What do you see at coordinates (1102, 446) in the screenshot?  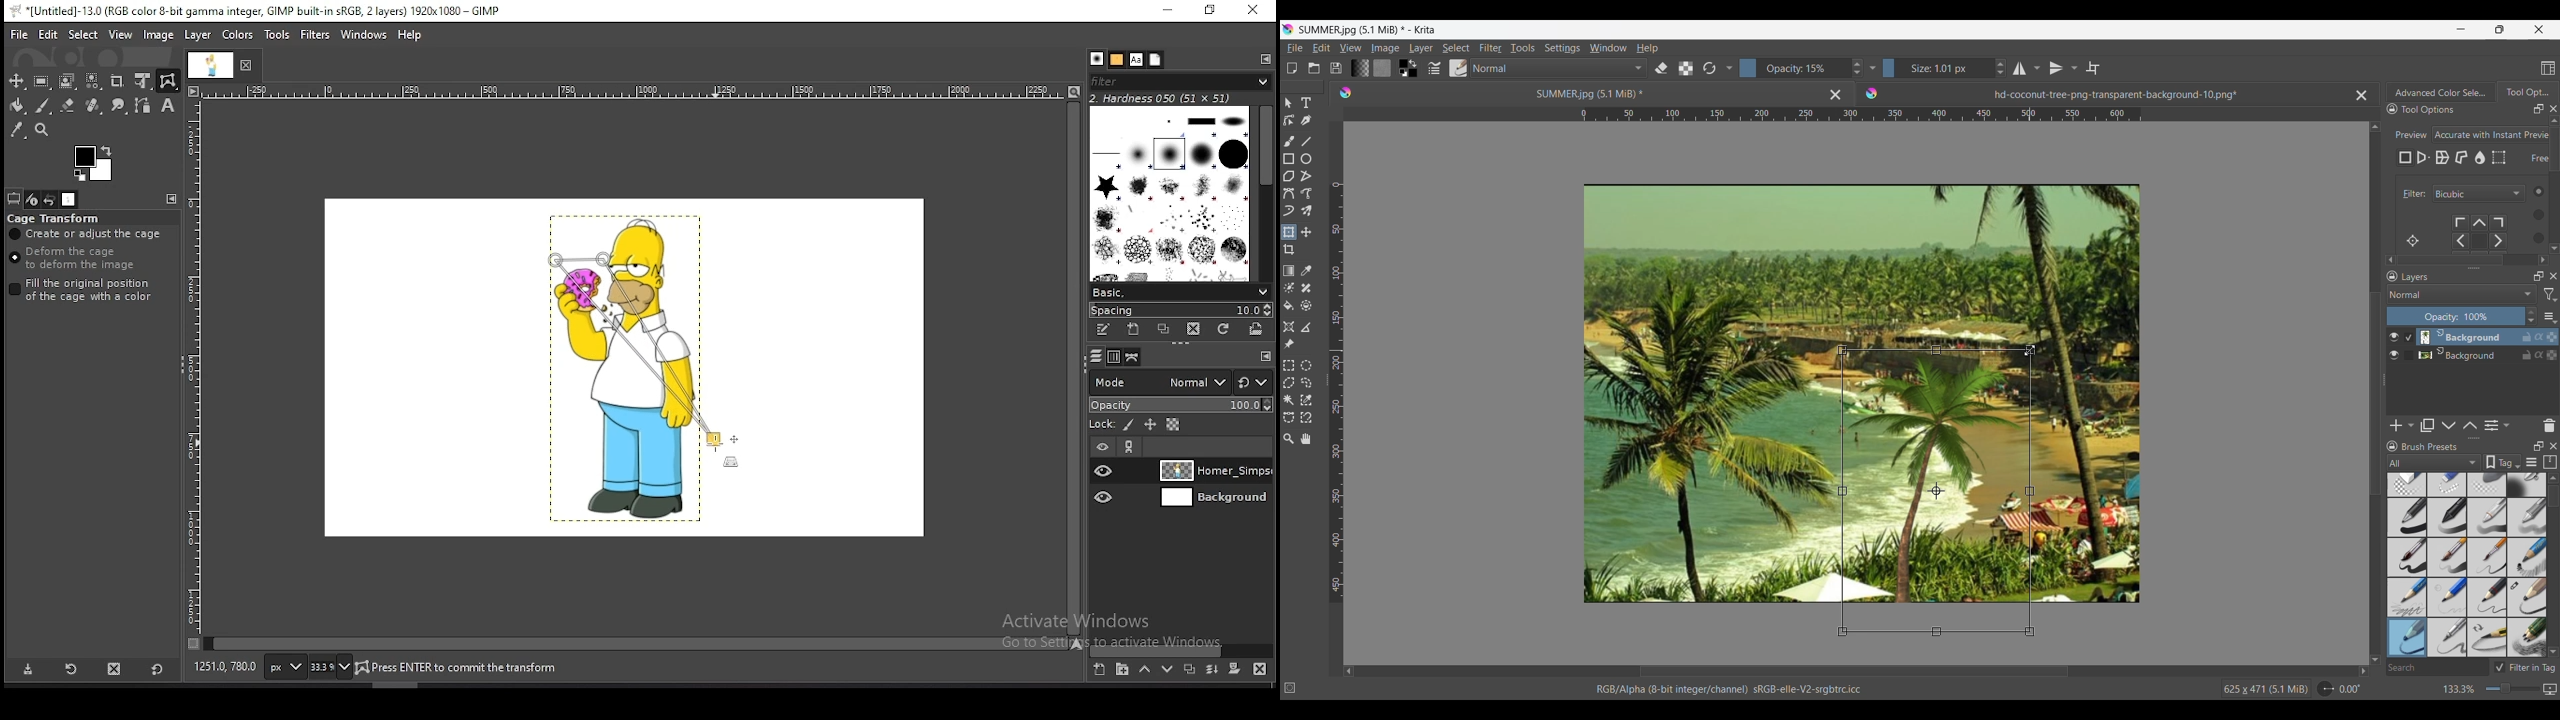 I see `layer on/off` at bounding box center [1102, 446].